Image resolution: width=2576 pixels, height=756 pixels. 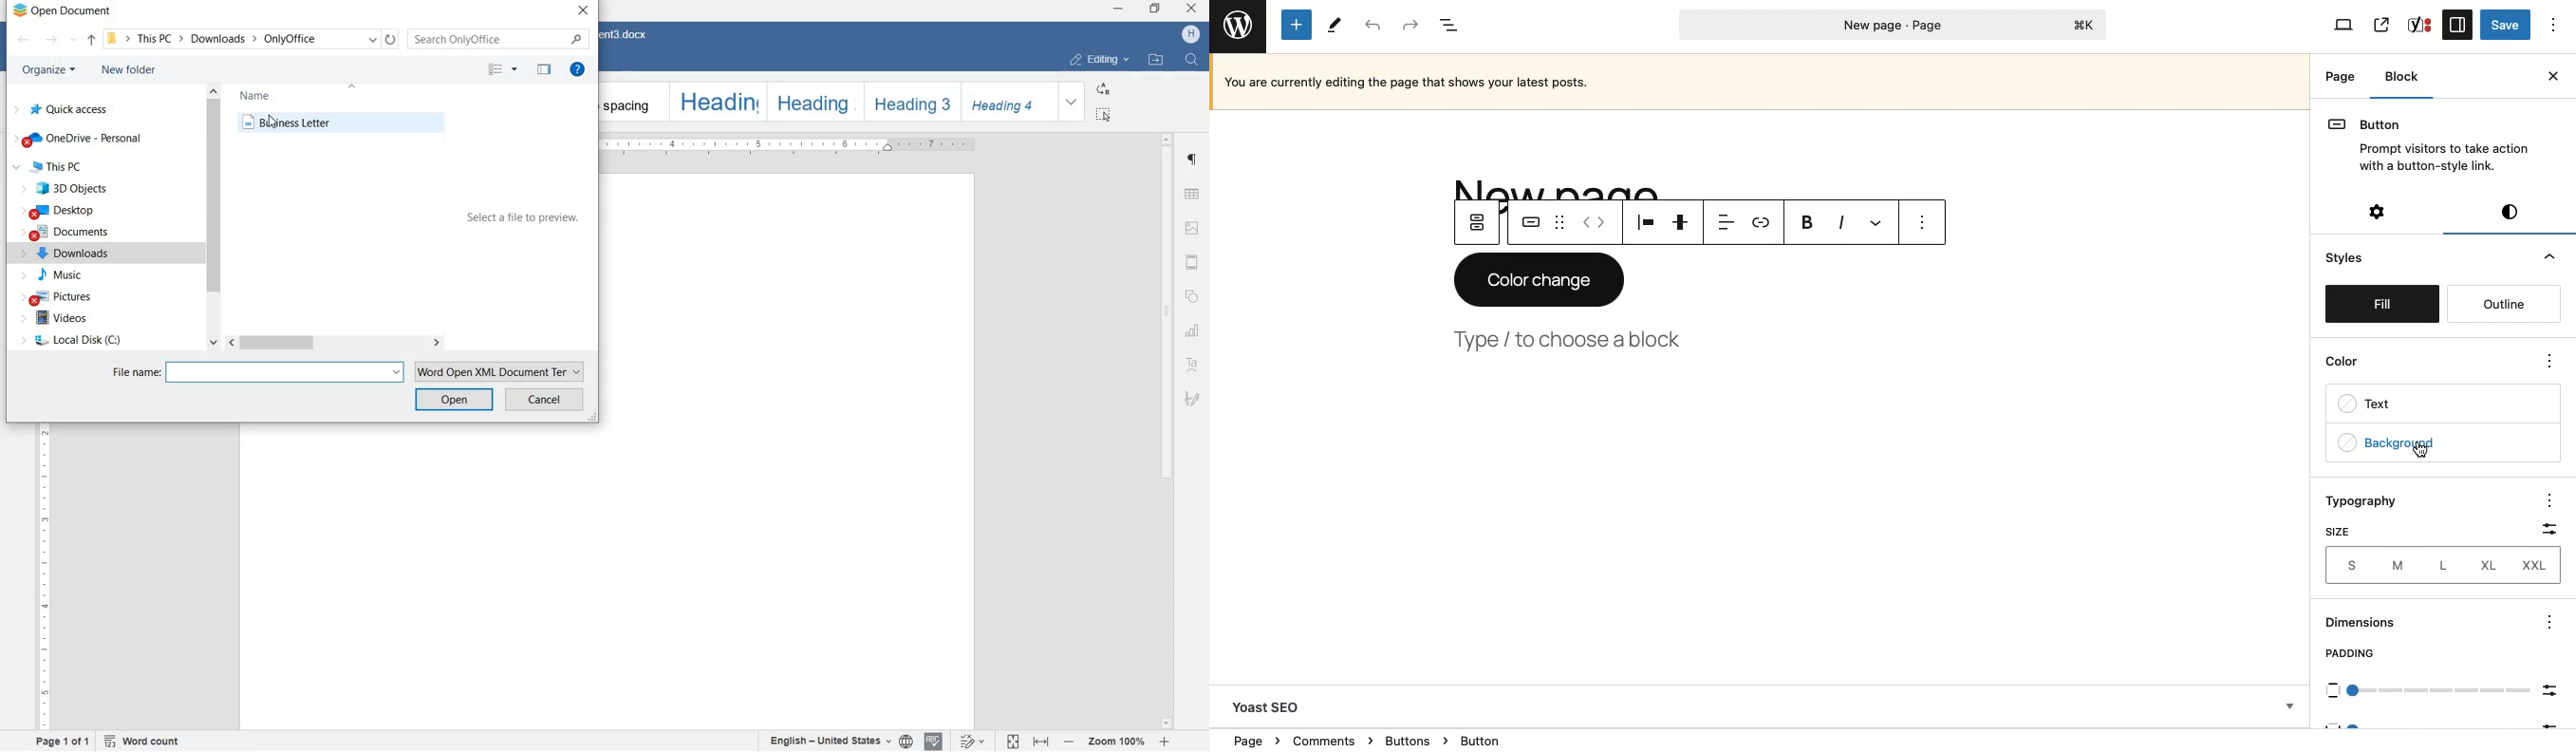 I want to click on open file location, so click(x=1155, y=61).